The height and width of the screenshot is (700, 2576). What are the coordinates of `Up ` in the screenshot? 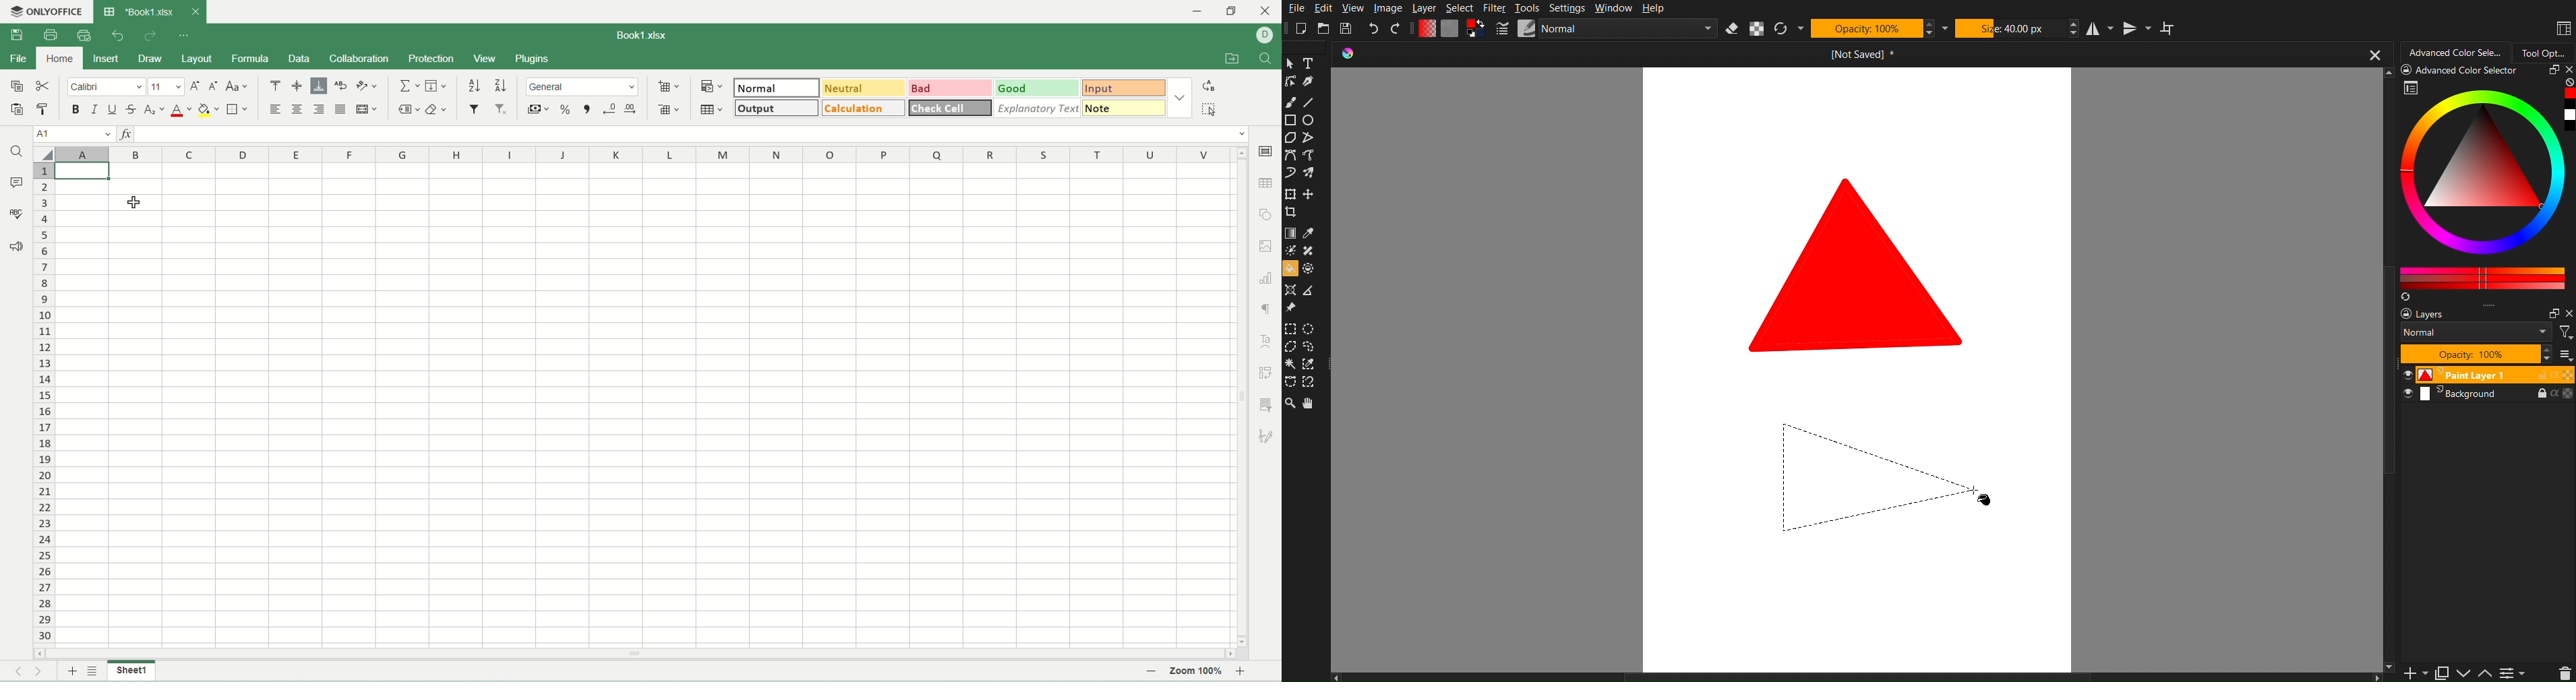 It's located at (2486, 674).